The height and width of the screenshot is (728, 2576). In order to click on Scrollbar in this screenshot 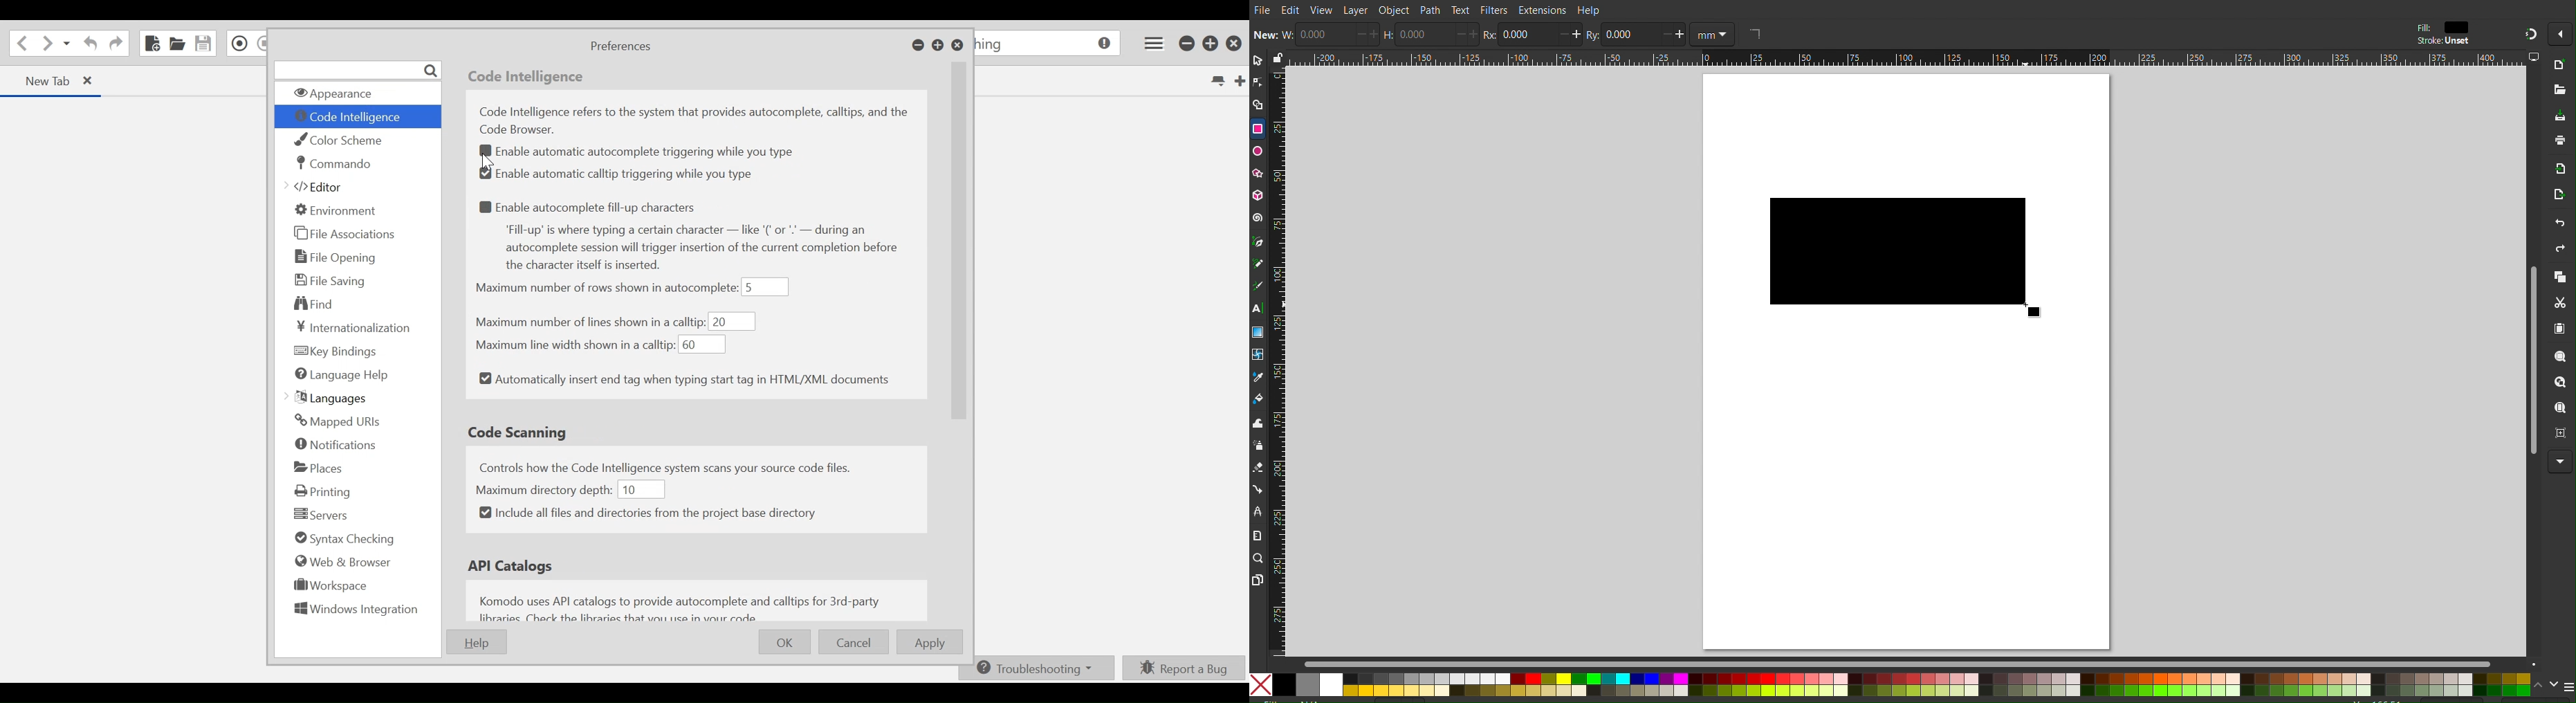, I will do `click(2532, 363)`.